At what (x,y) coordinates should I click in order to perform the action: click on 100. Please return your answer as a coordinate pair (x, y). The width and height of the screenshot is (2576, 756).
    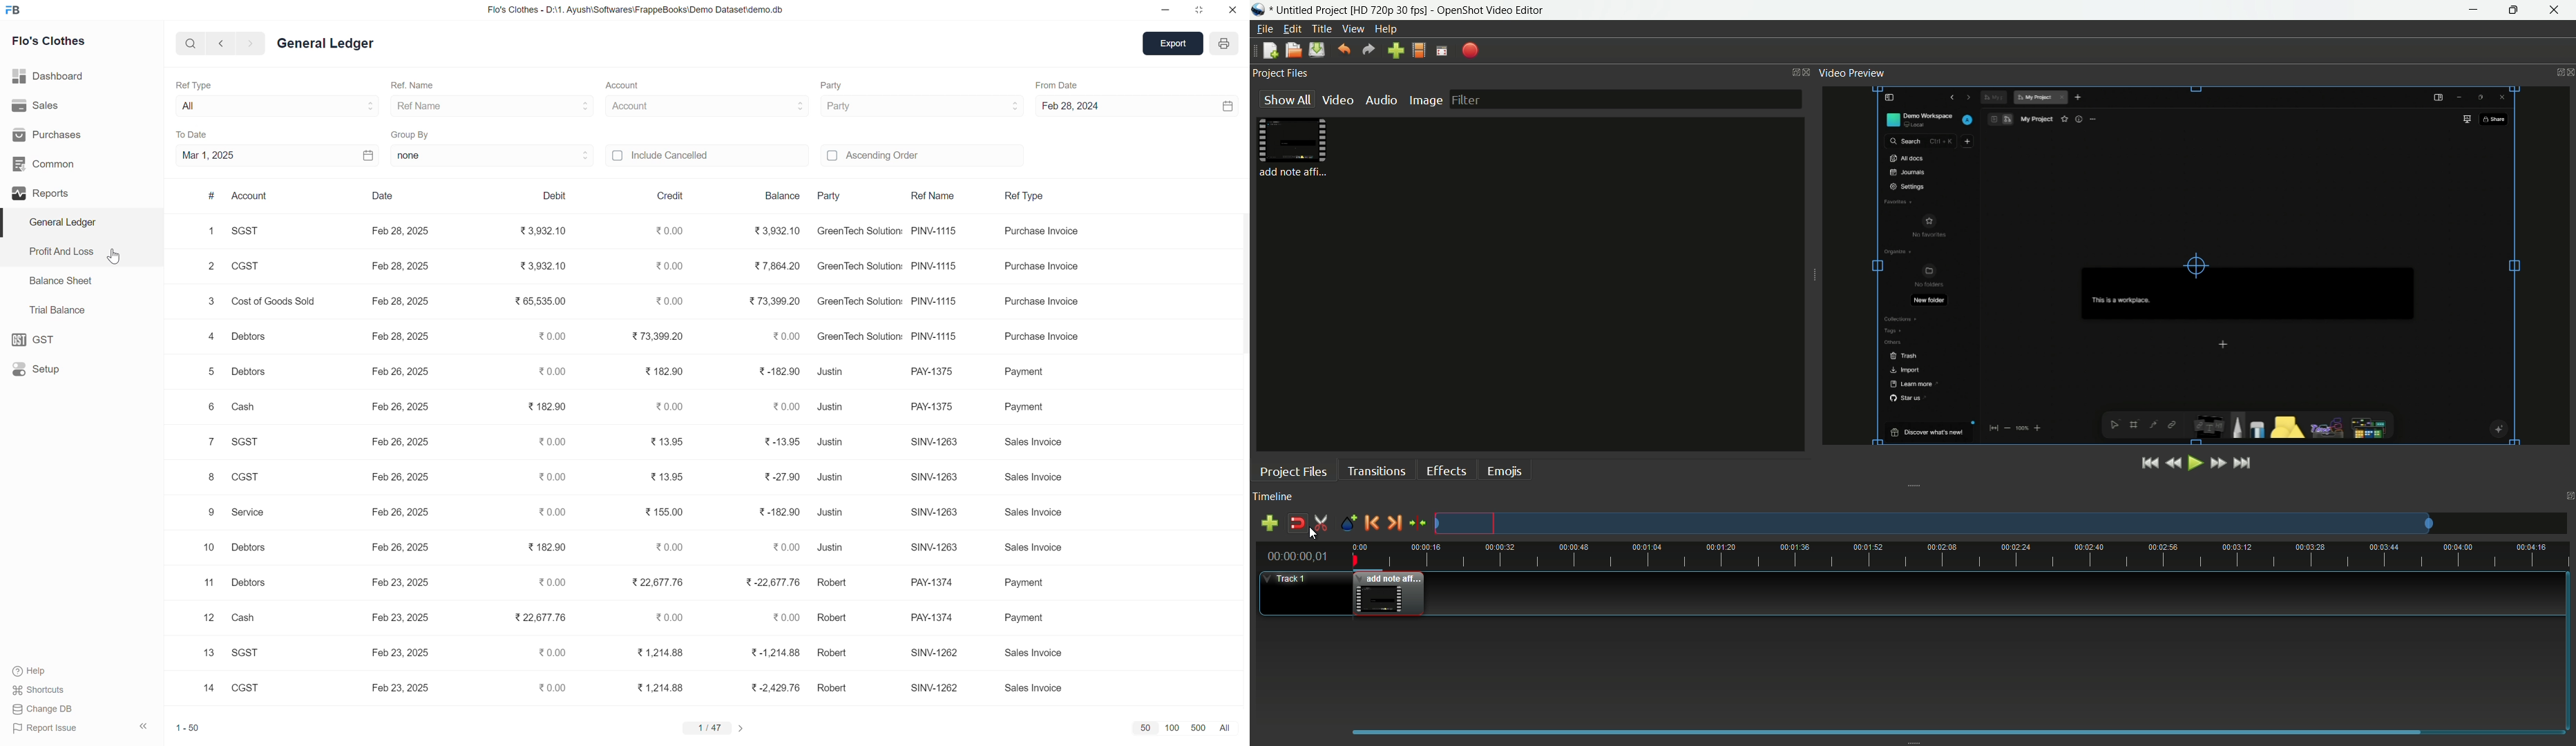
    Looking at the image, I should click on (1170, 728).